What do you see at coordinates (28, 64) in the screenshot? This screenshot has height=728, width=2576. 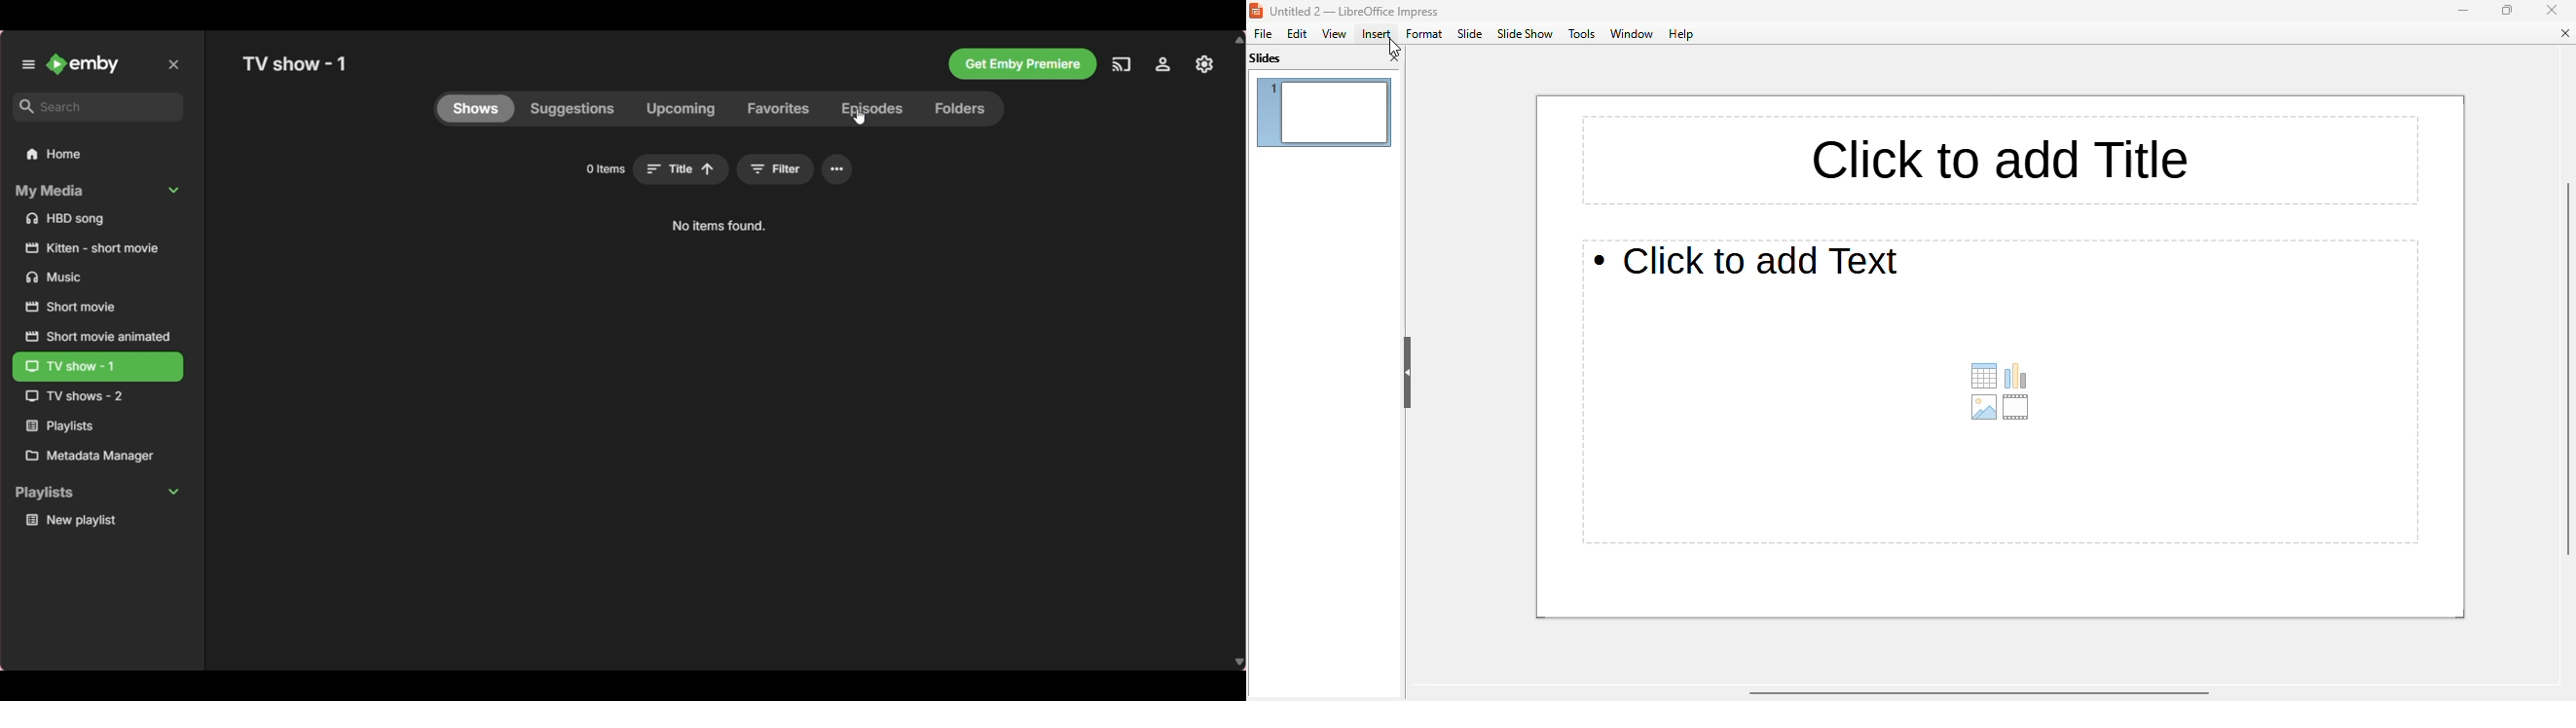 I see `Unpin left panel` at bounding box center [28, 64].